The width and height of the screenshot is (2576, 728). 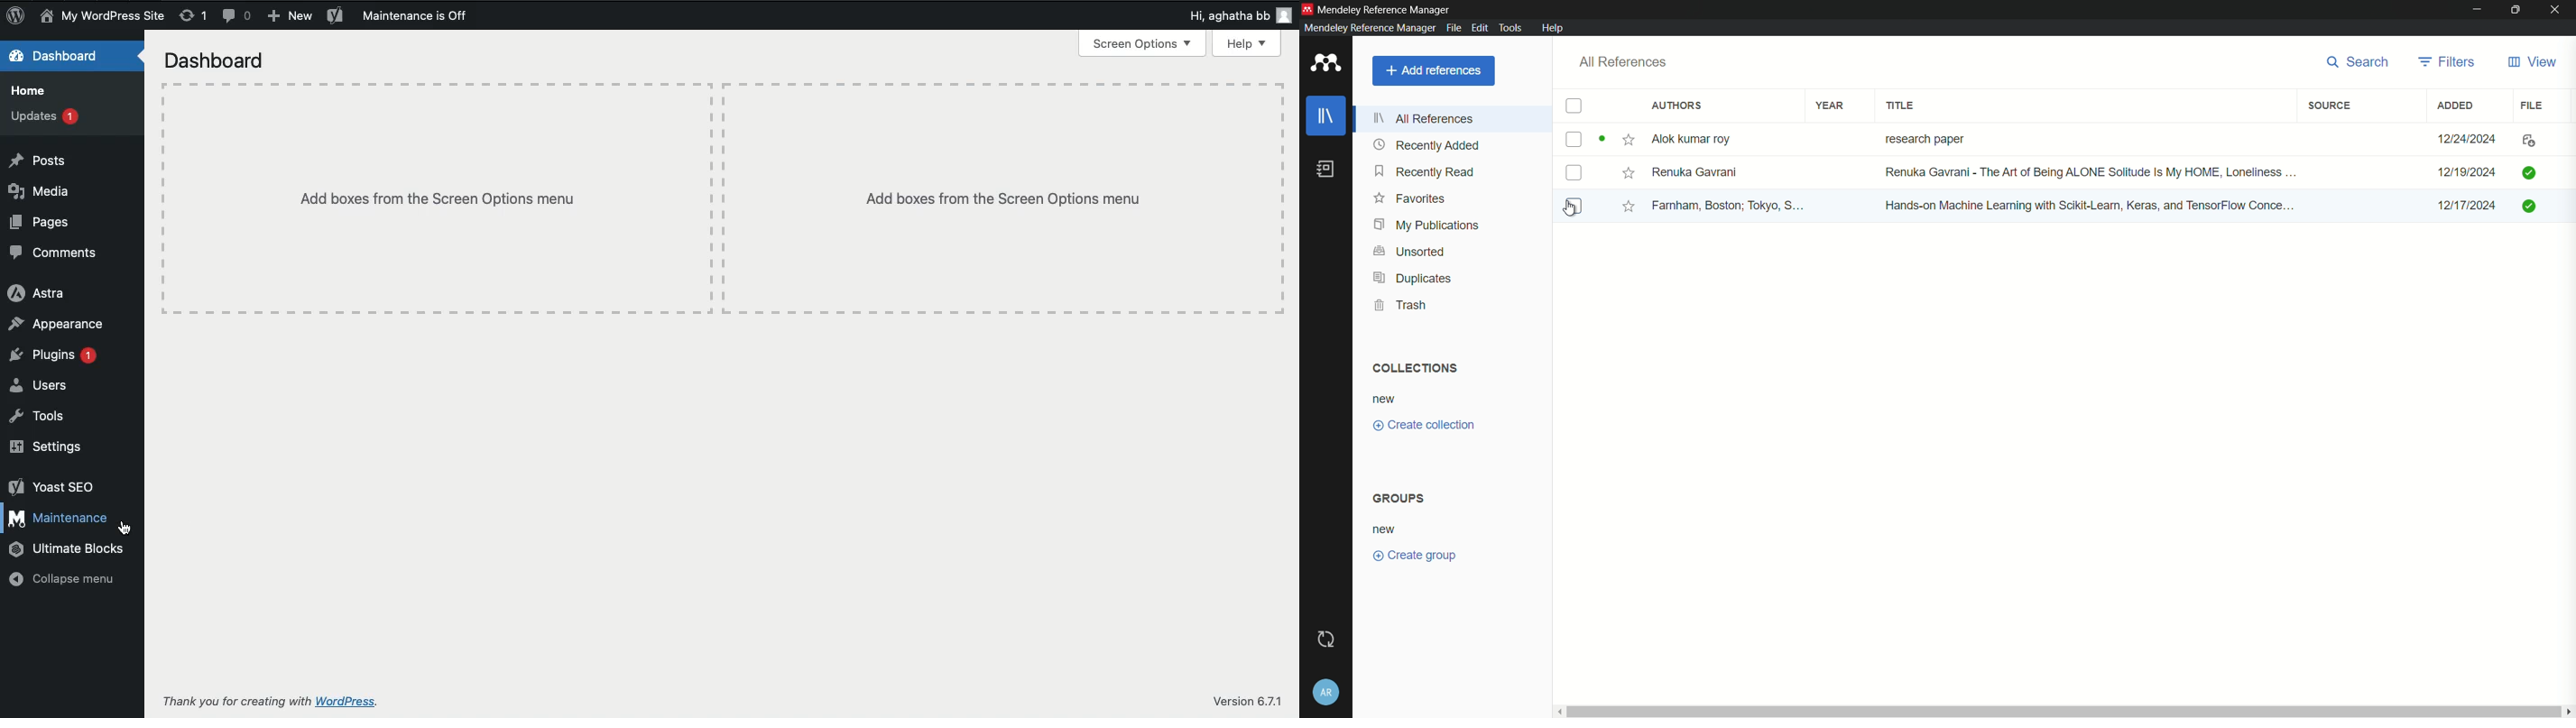 I want to click on Updates, so click(x=44, y=116).